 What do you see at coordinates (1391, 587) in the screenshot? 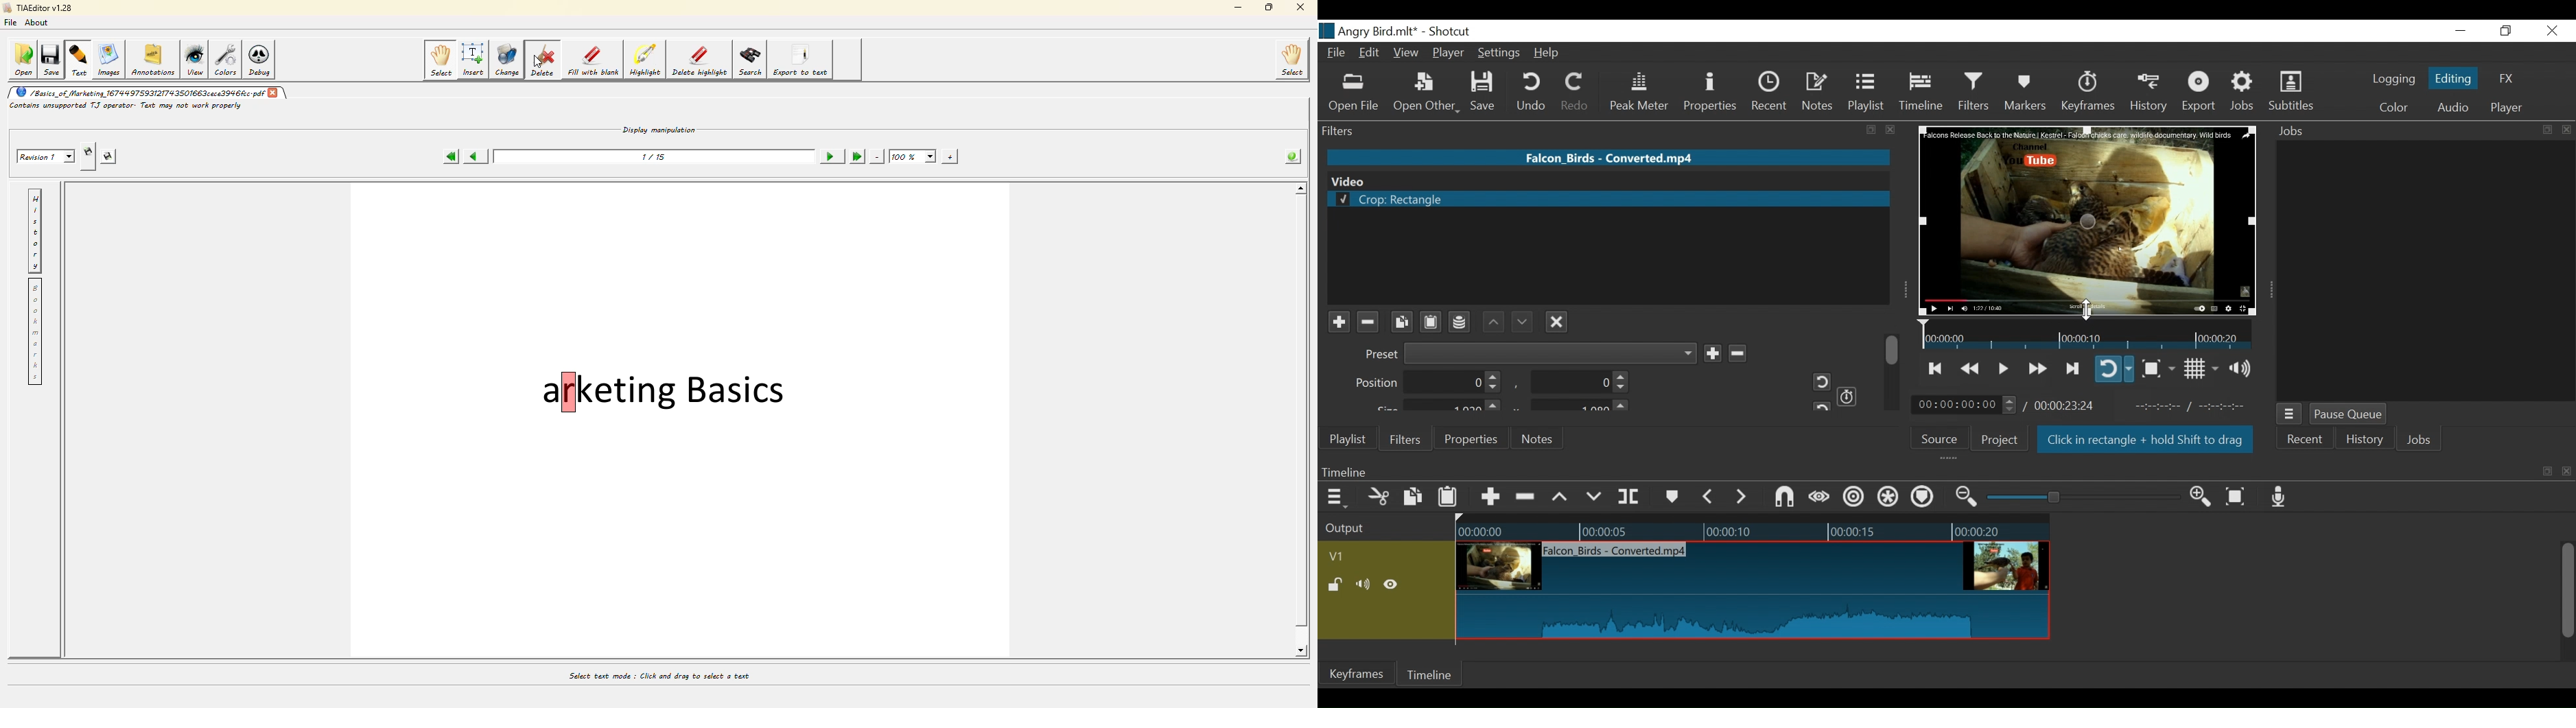
I see `Hide` at bounding box center [1391, 587].